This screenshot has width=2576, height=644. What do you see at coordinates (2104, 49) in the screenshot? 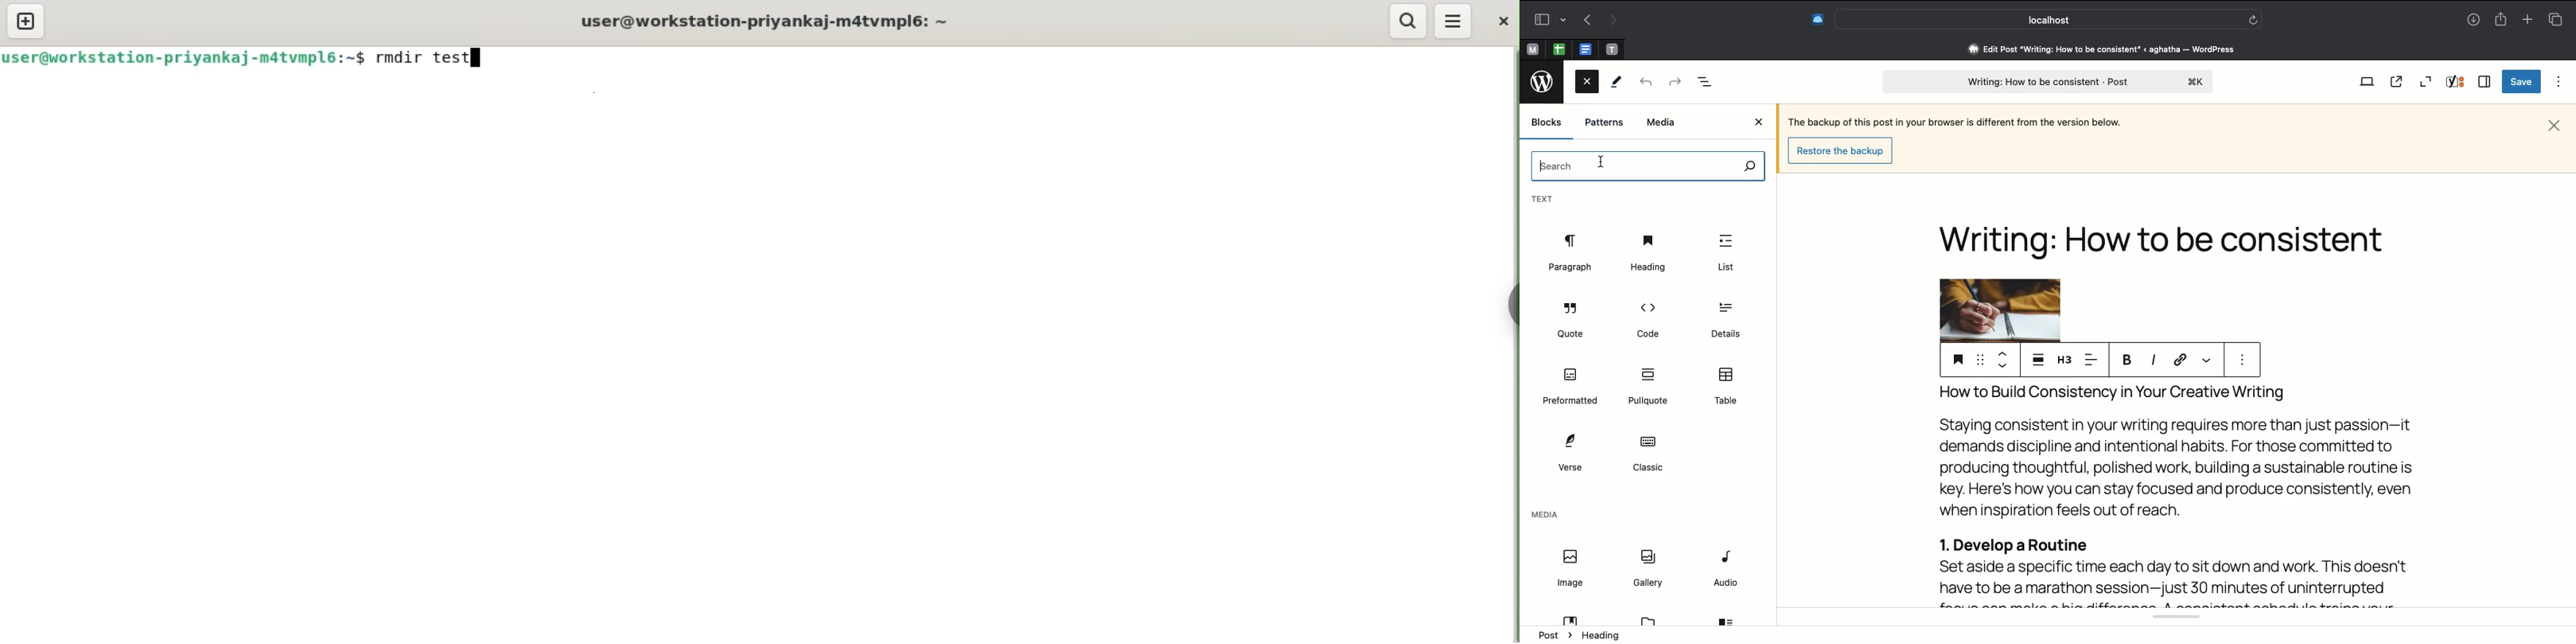
I see `edit post` at bounding box center [2104, 49].